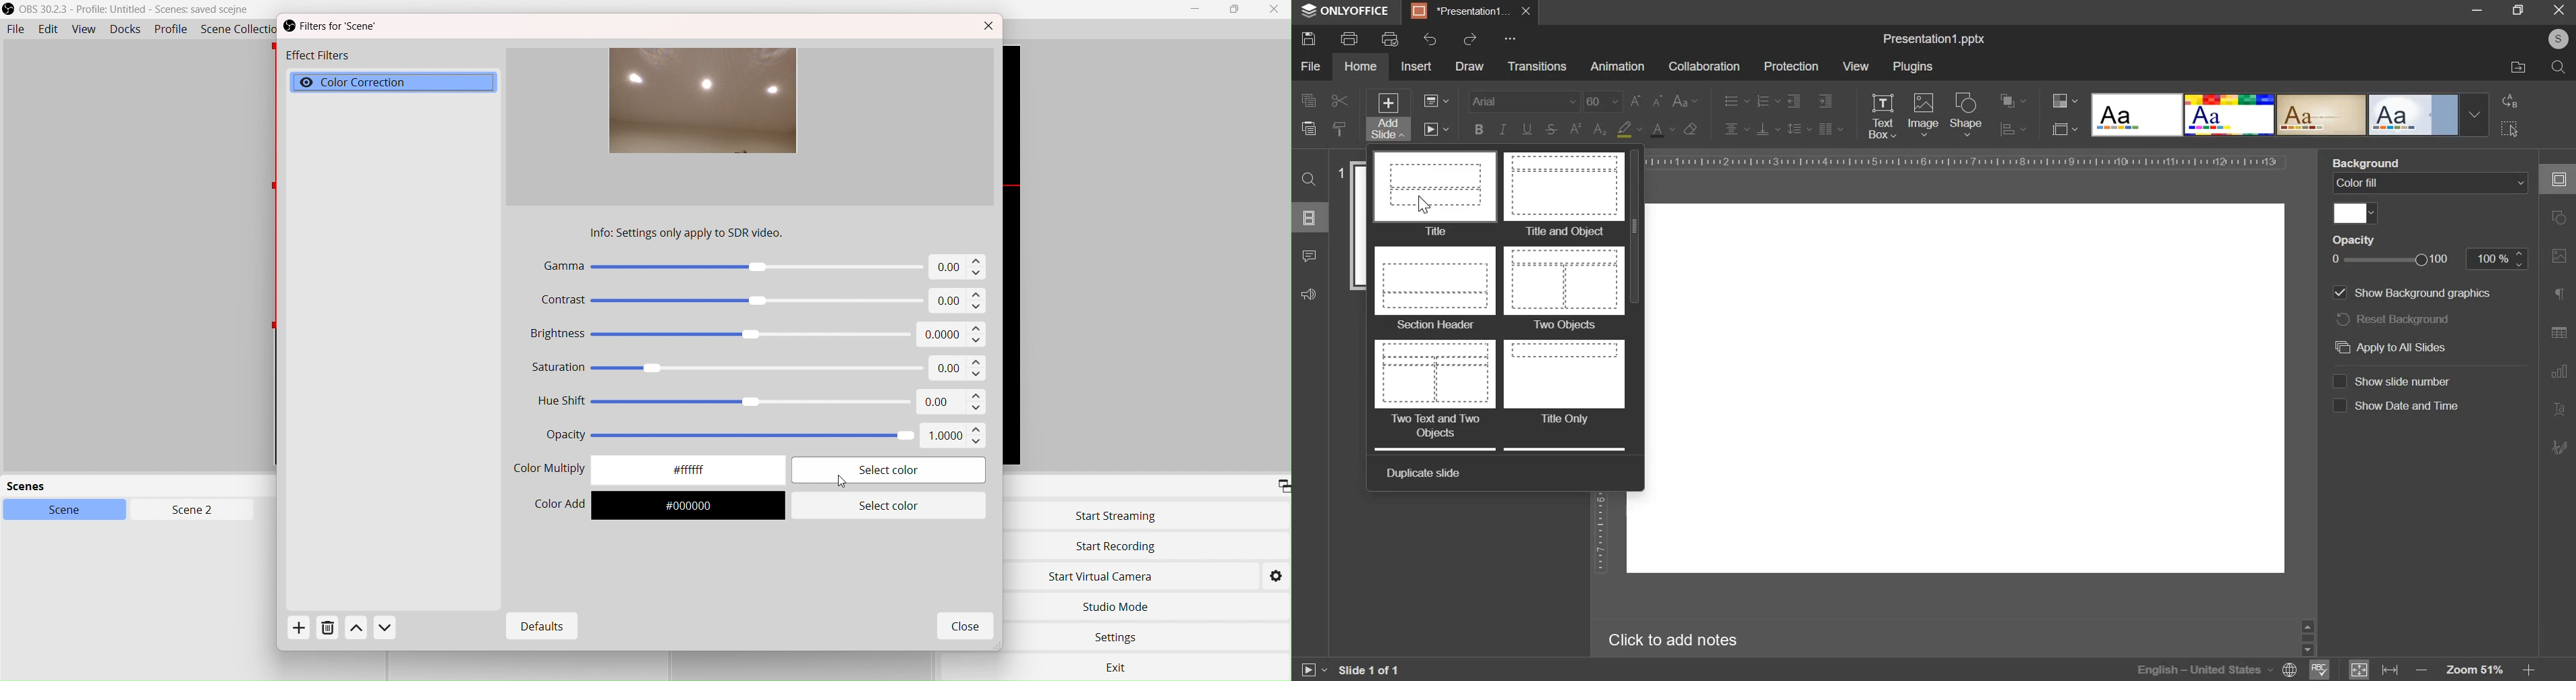 The image size is (2576, 700). Describe the element at coordinates (1306, 292) in the screenshot. I see `feedback` at that location.